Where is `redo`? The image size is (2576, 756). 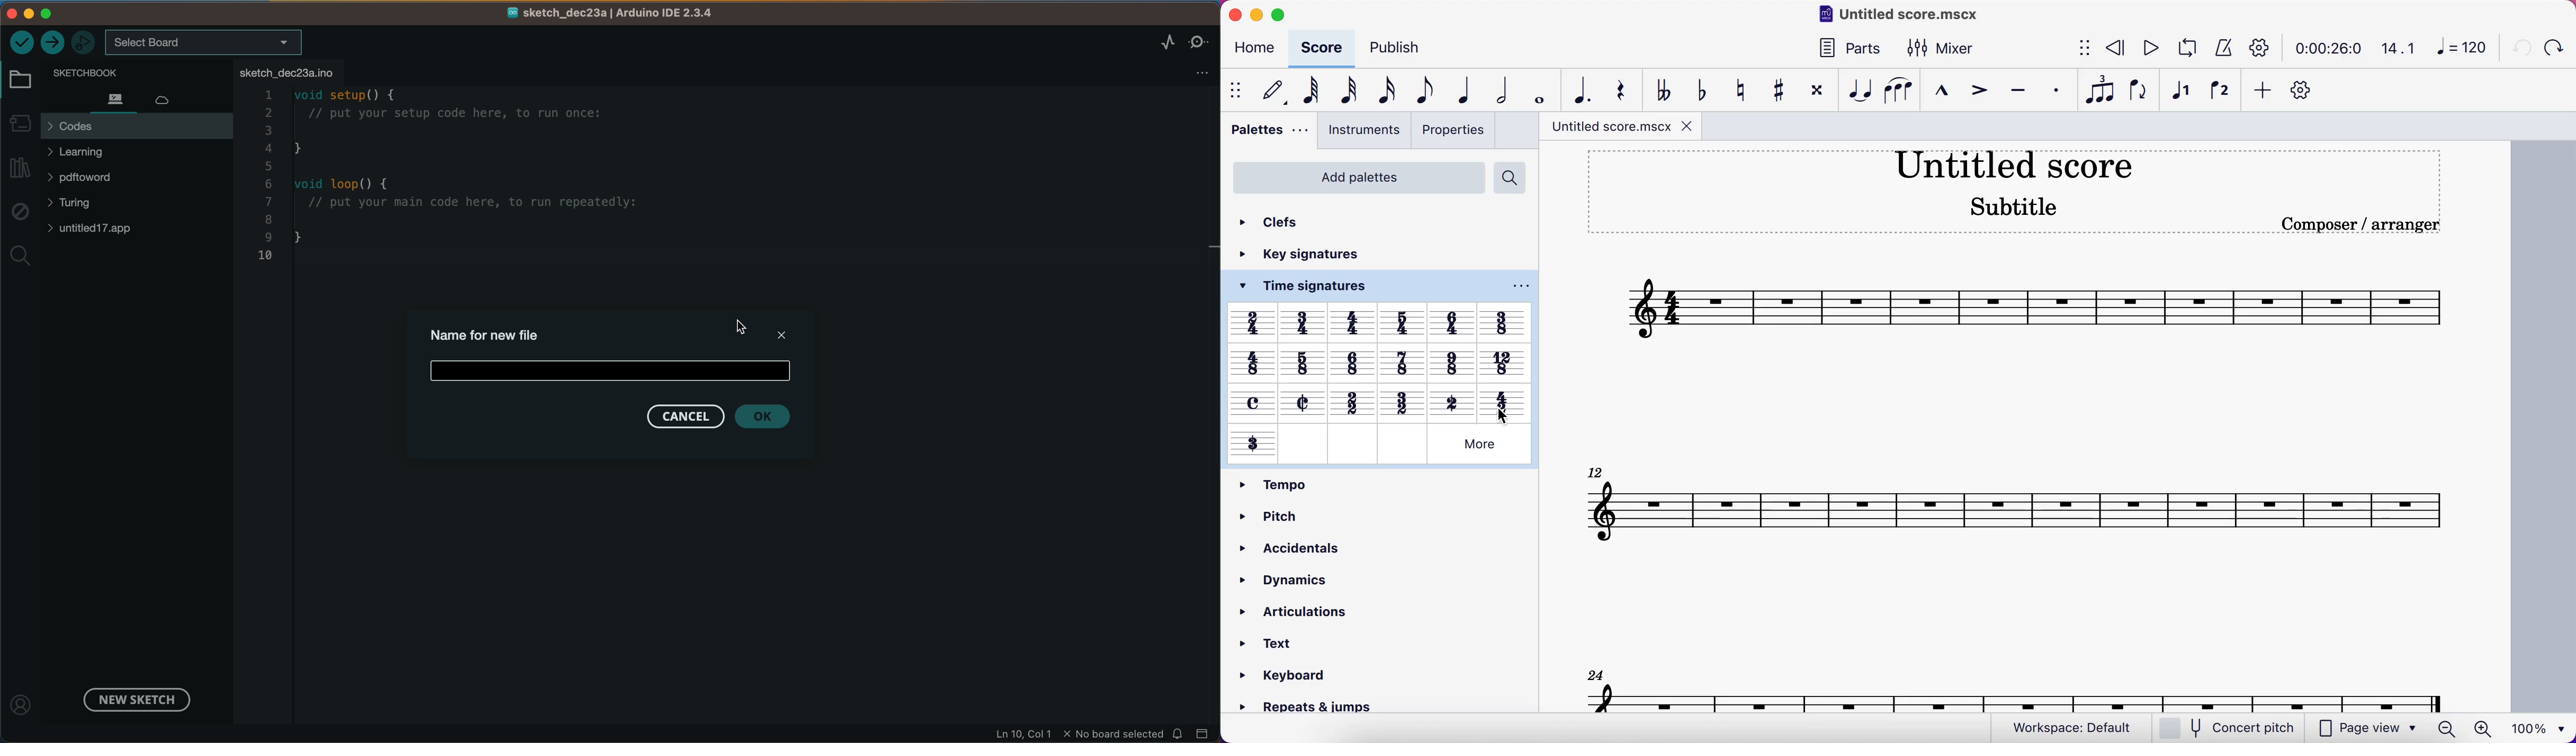
redo is located at coordinates (2556, 47).